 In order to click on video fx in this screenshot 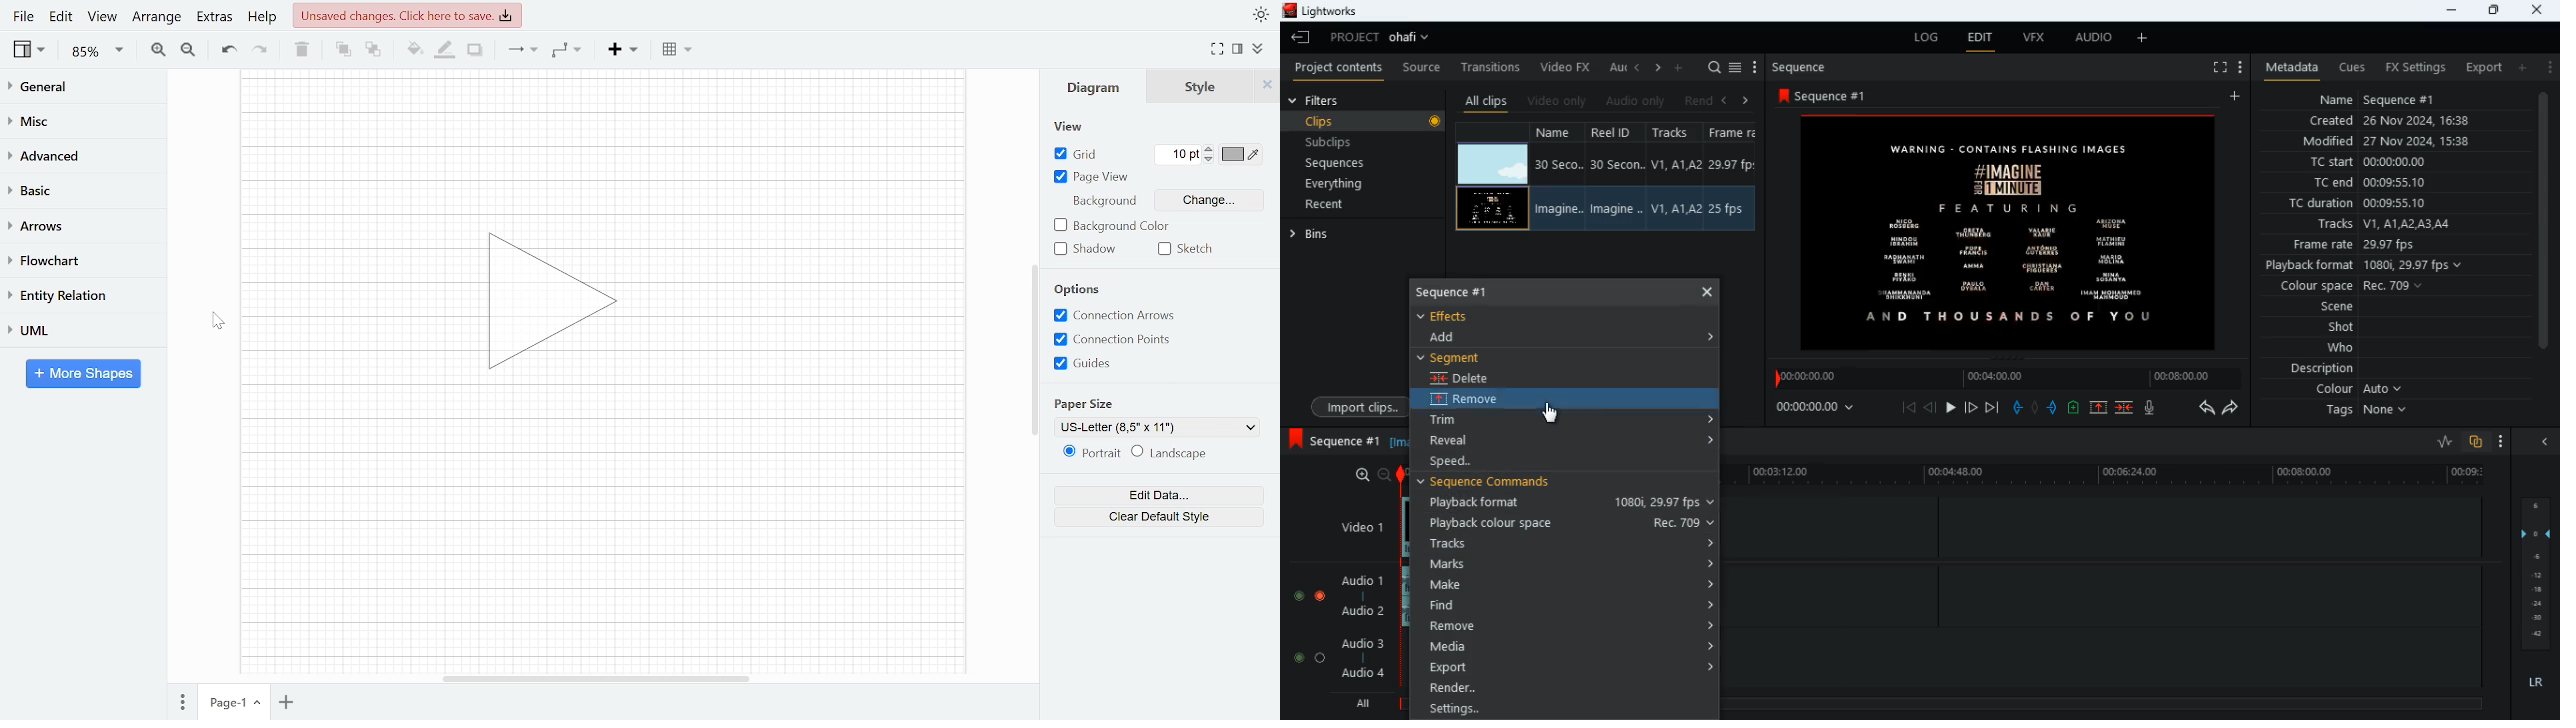, I will do `click(1567, 66)`.